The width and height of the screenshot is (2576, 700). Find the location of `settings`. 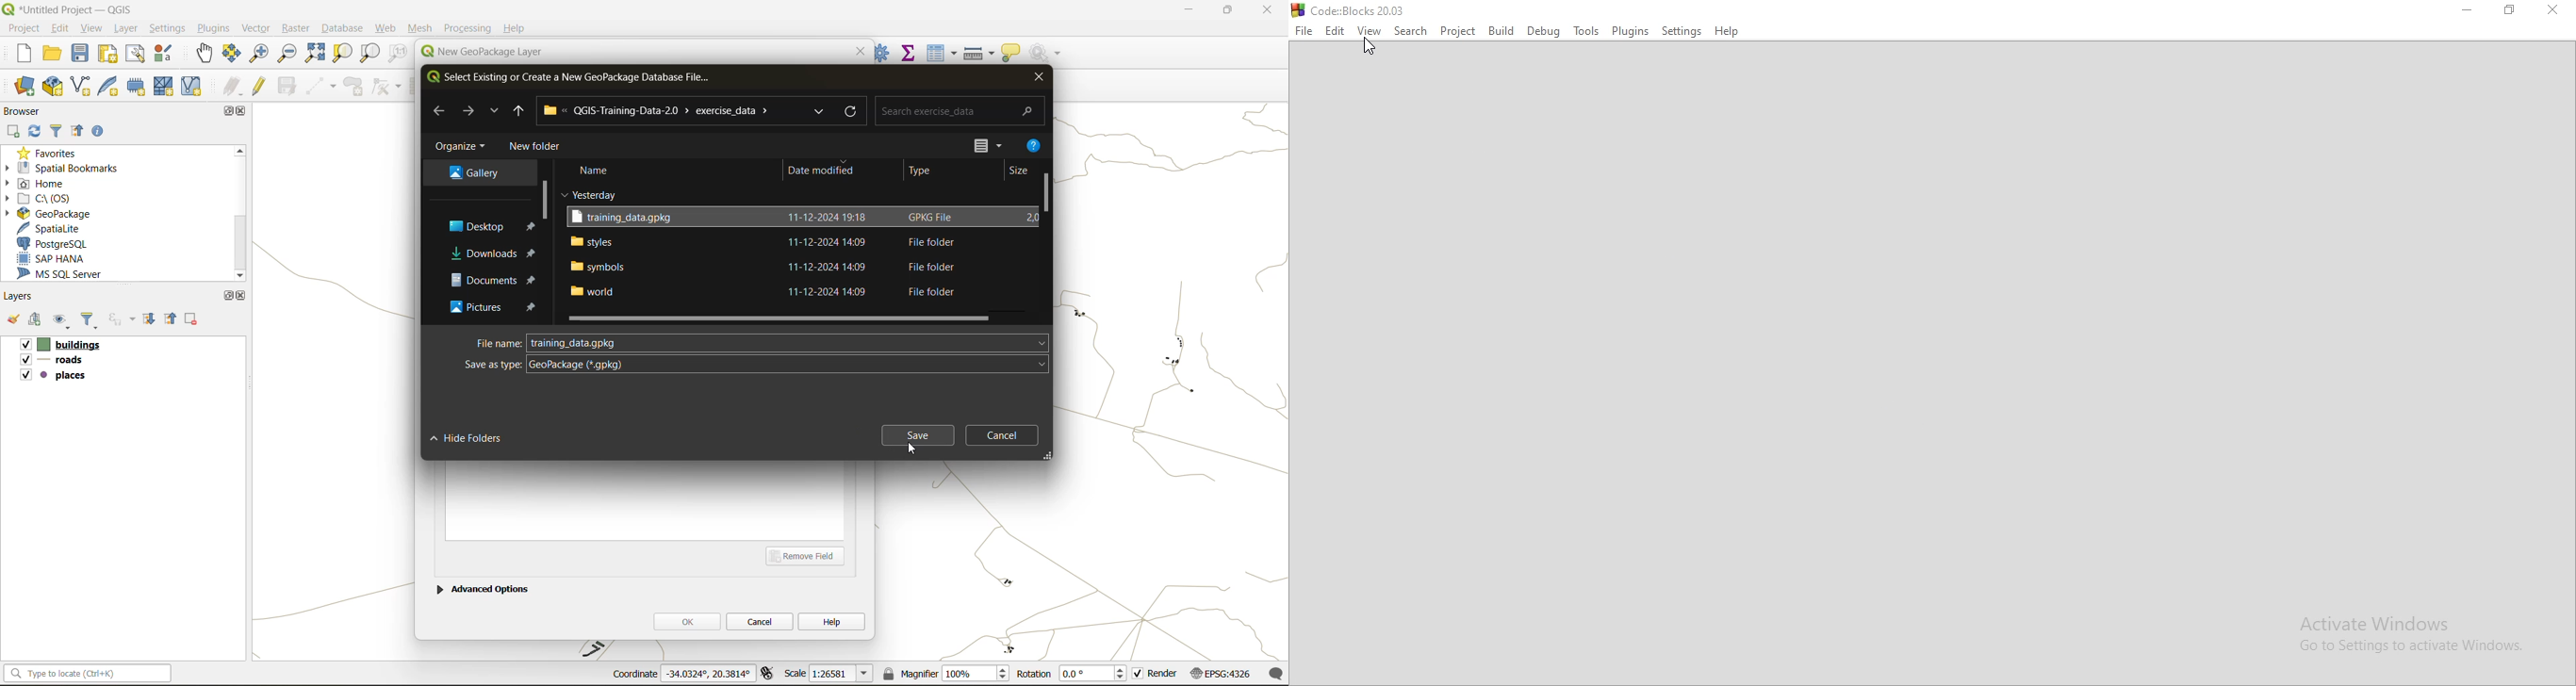

settings is located at coordinates (168, 28).